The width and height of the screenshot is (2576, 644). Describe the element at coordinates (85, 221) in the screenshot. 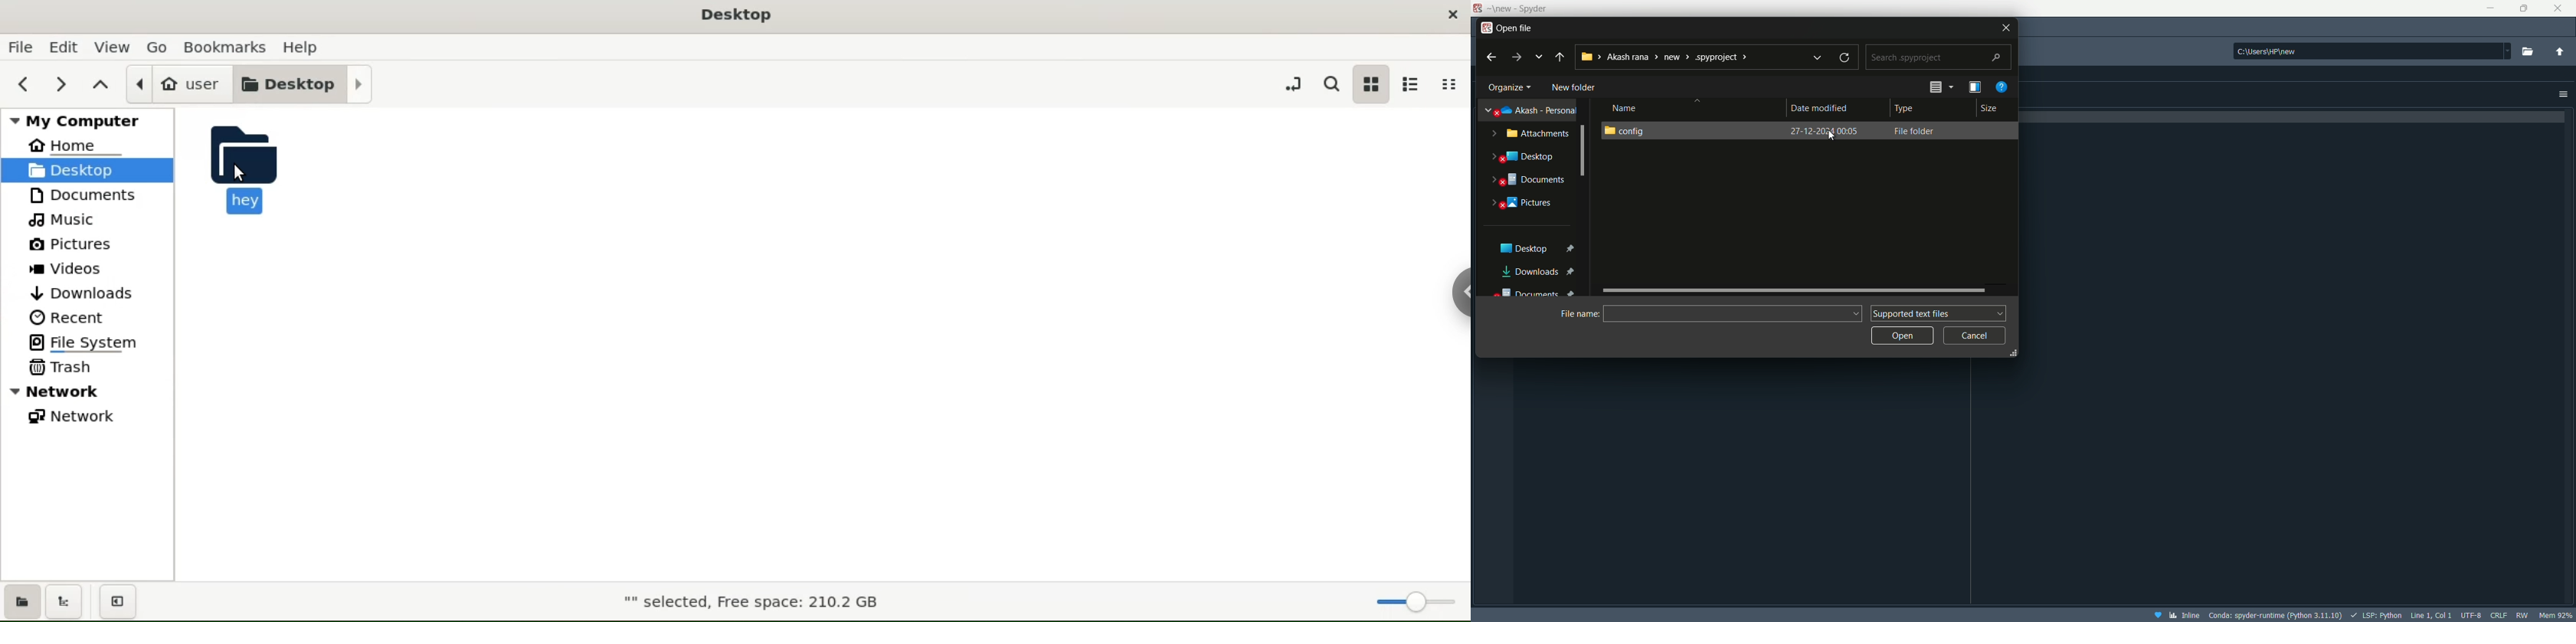

I see `music` at that location.